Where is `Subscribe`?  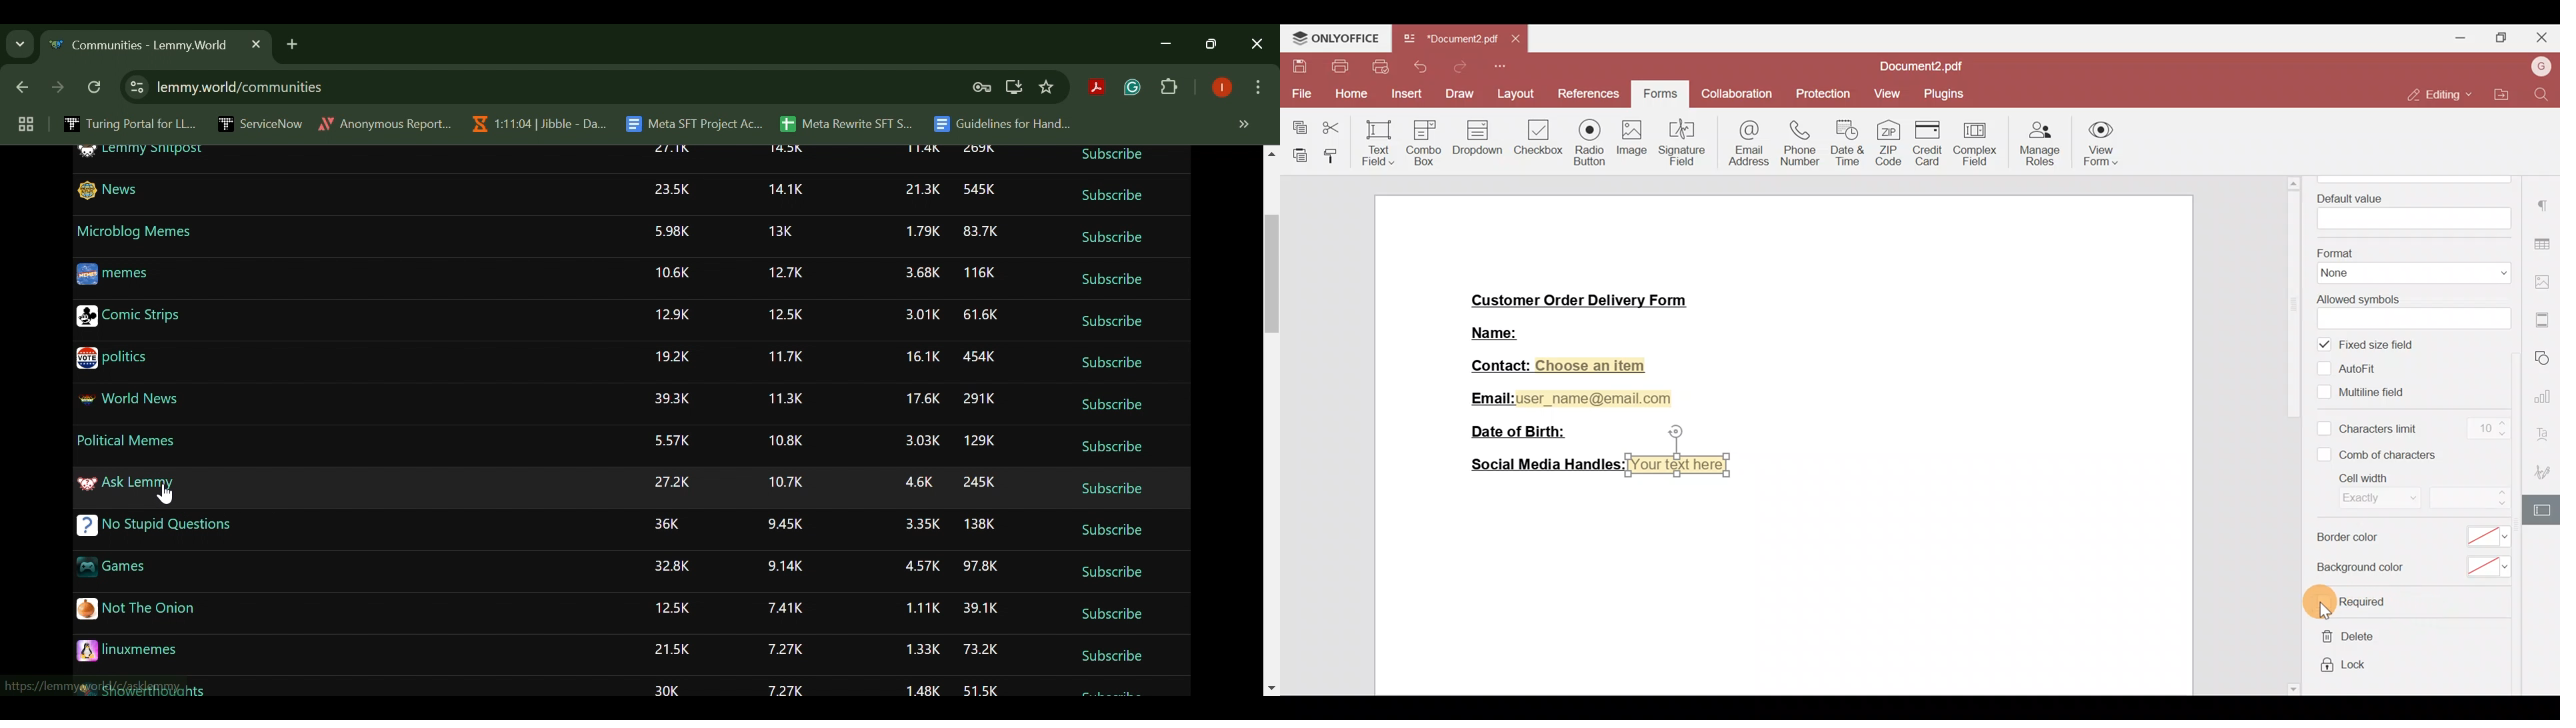
Subscribe is located at coordinates (1112, 694).